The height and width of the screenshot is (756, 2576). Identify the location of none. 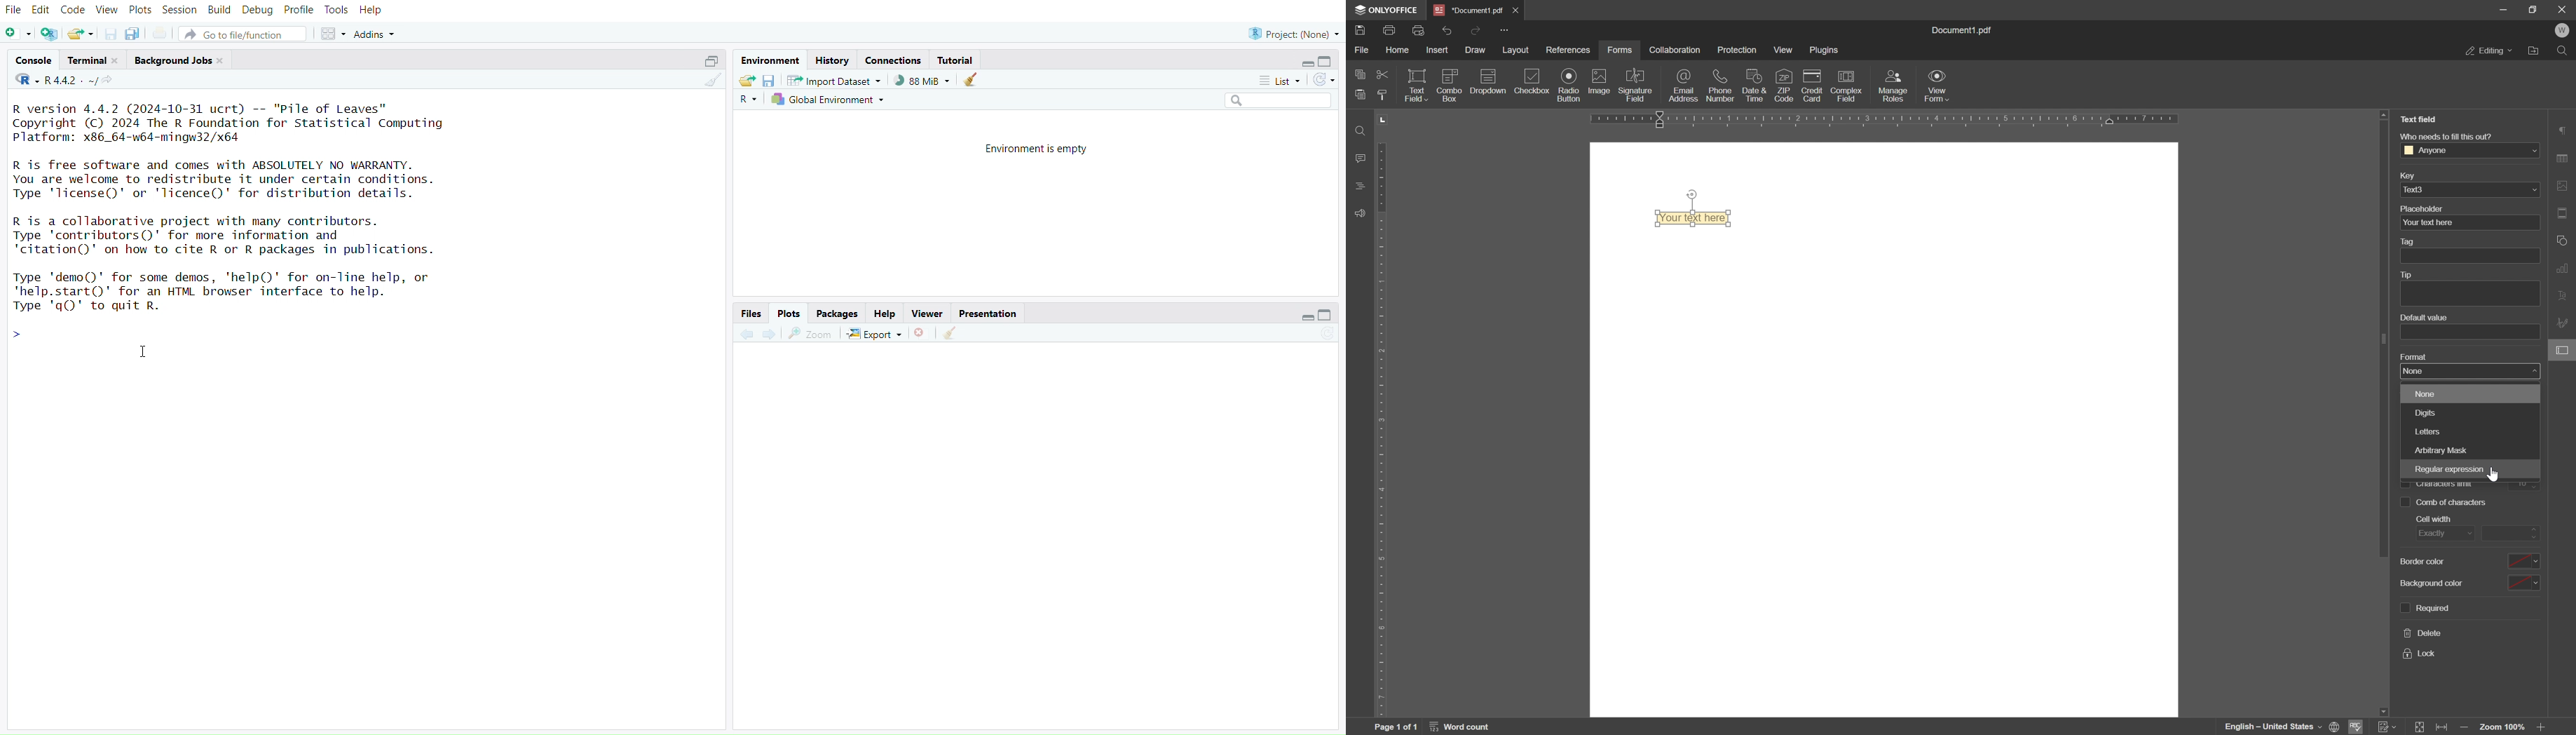
(2465, 370).